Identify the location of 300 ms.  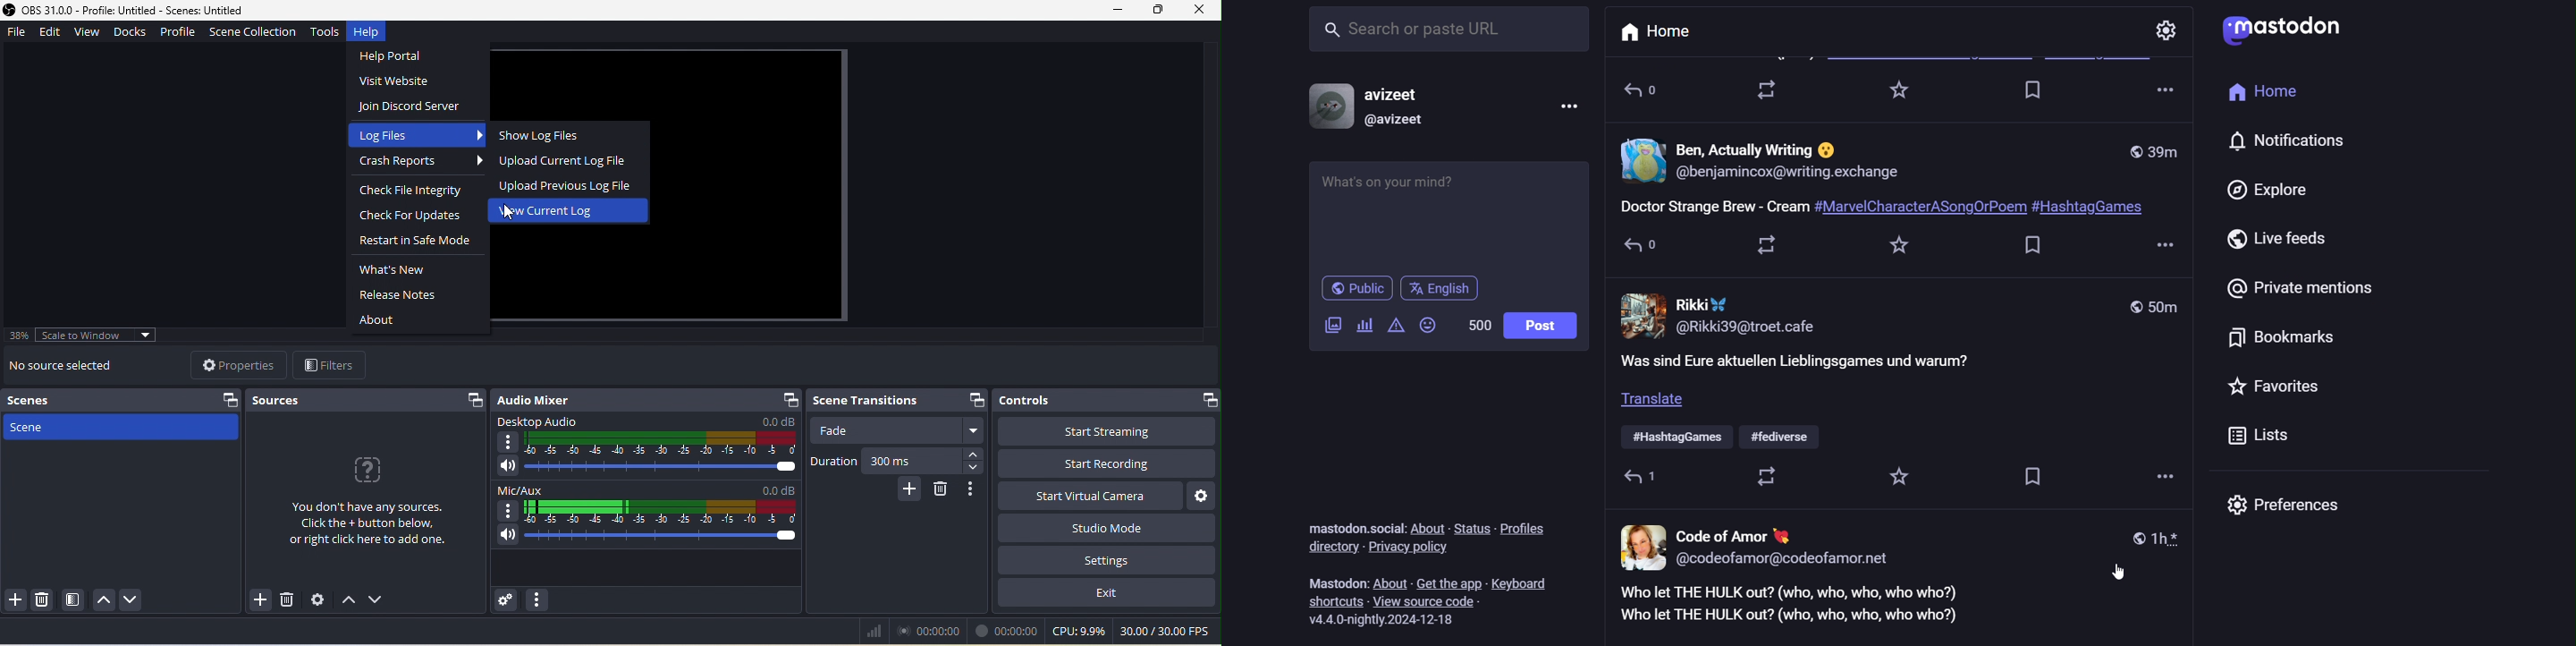
(929, 463).